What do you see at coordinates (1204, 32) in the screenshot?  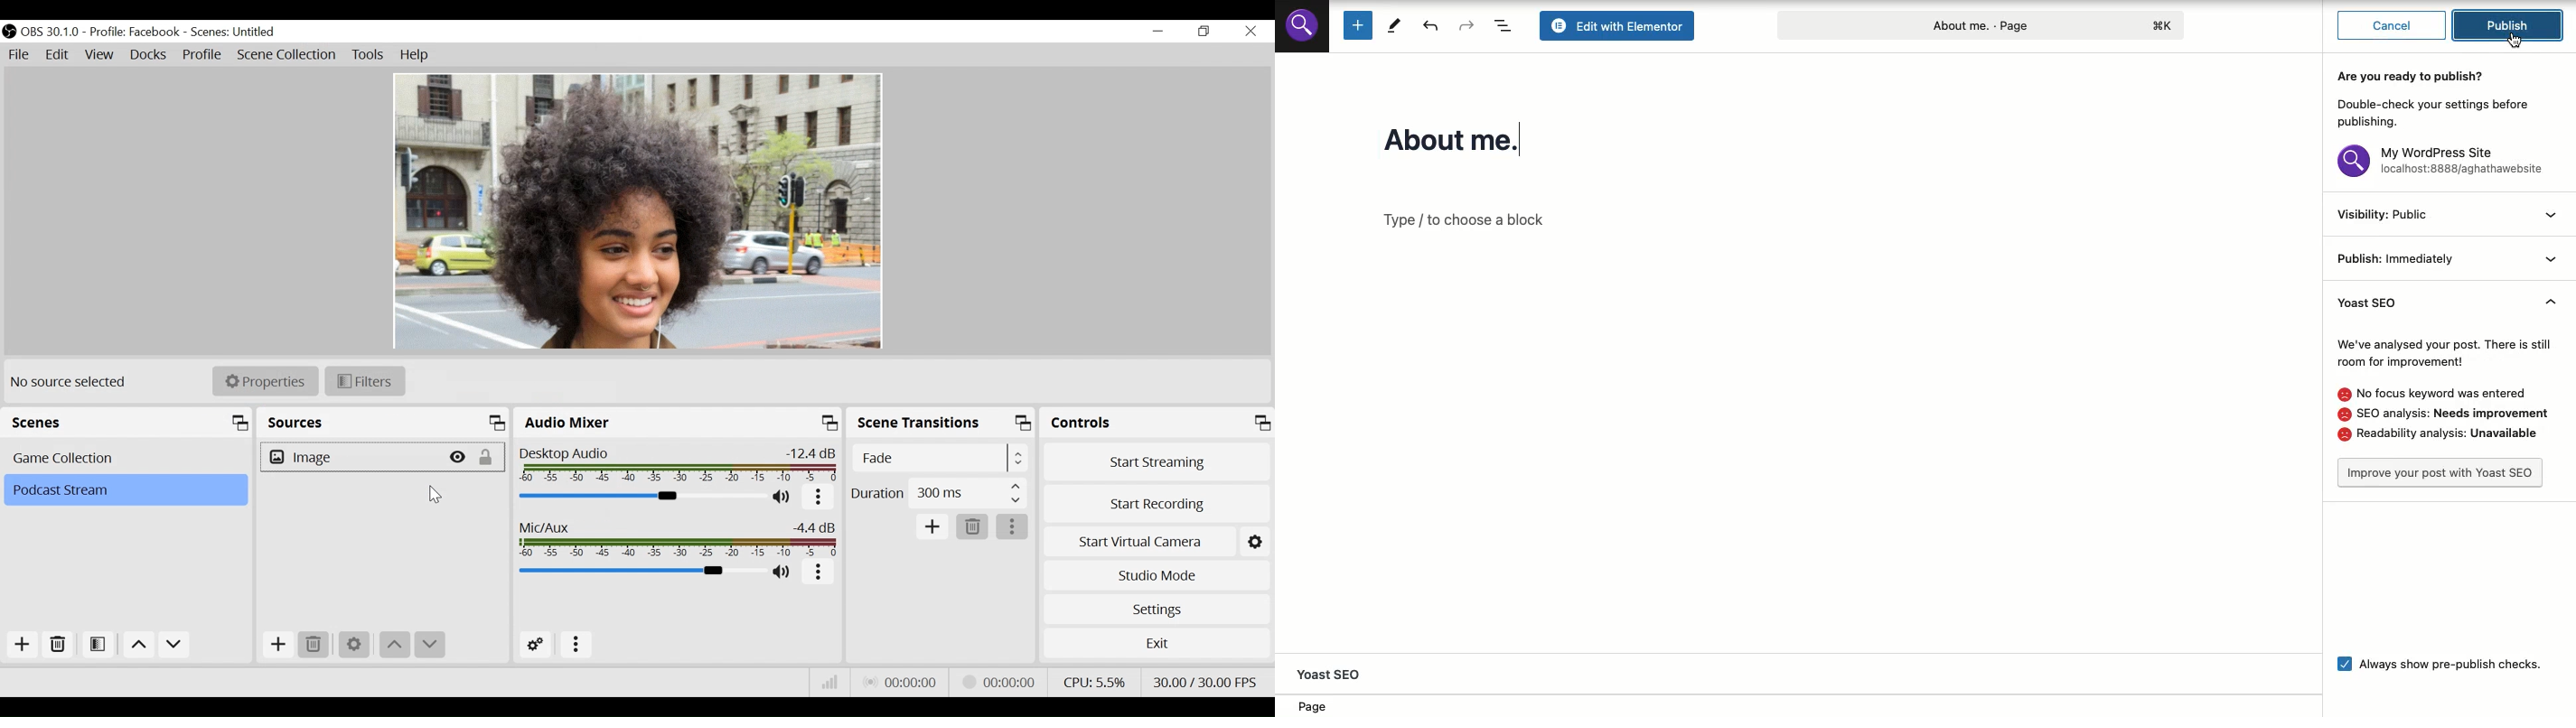 I see `Restore` at bounding box center [1204, 32].